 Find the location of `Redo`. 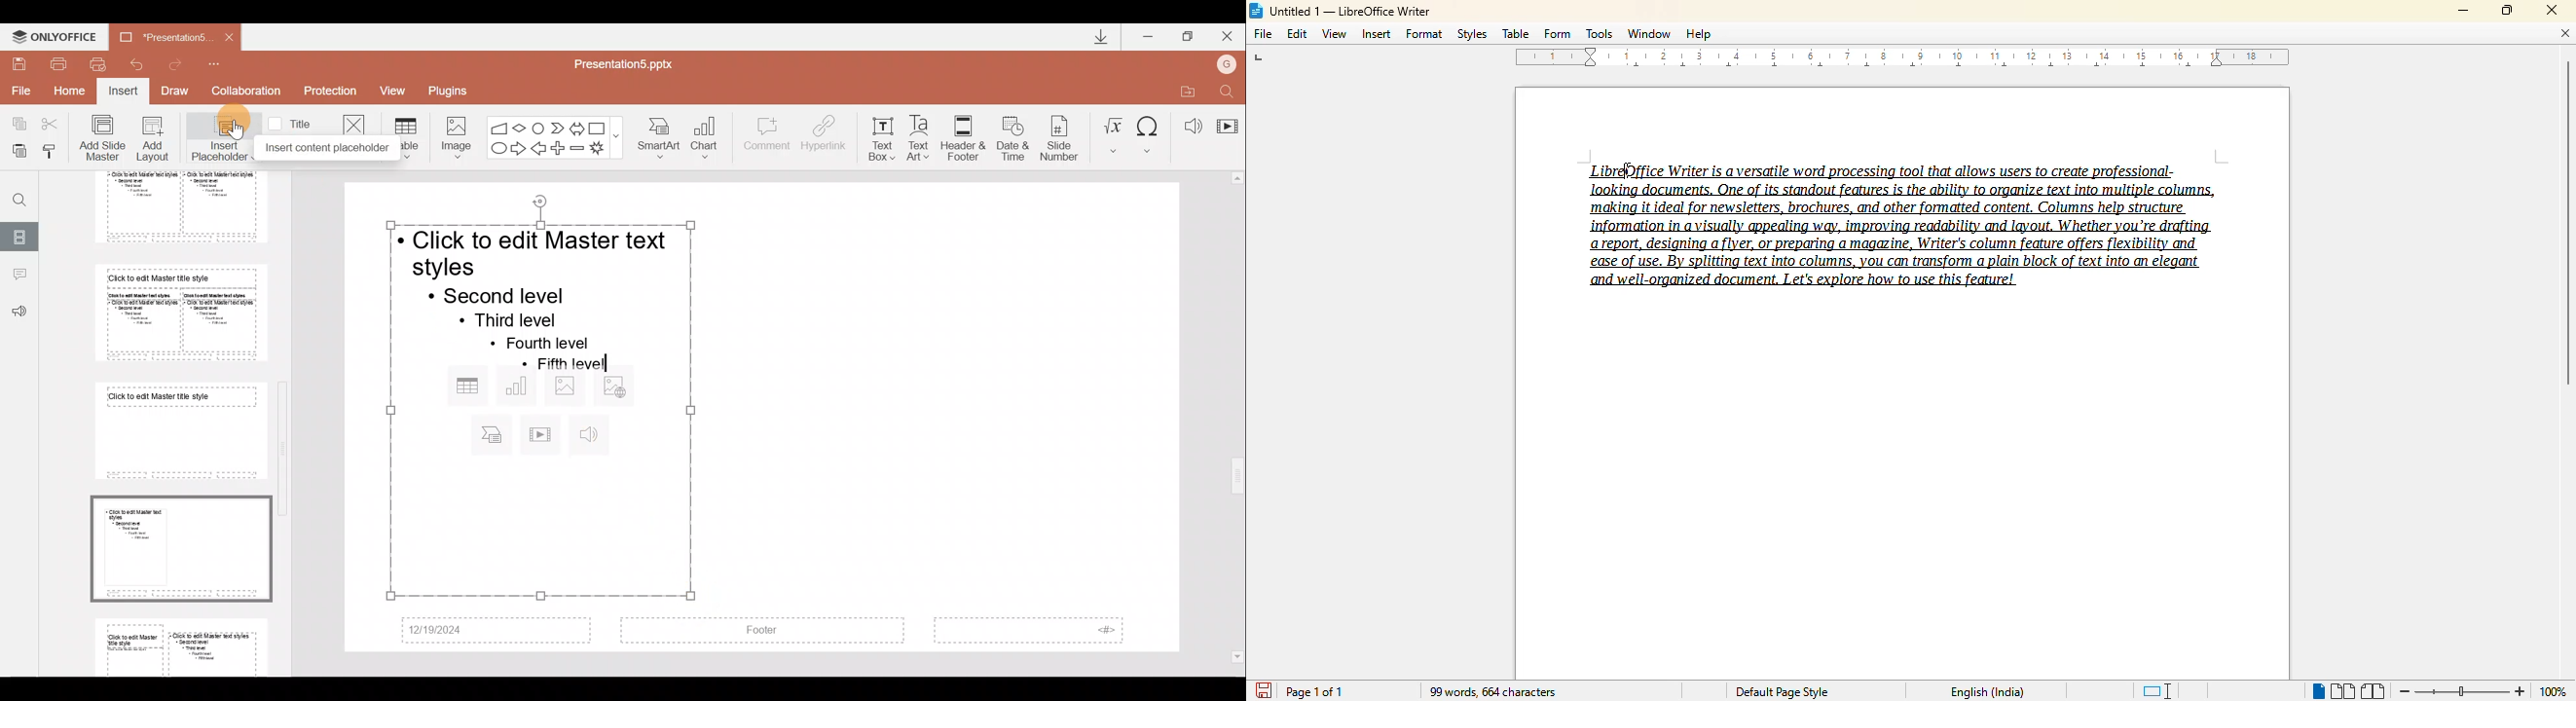

Redo is located at coordinates (180, 64).